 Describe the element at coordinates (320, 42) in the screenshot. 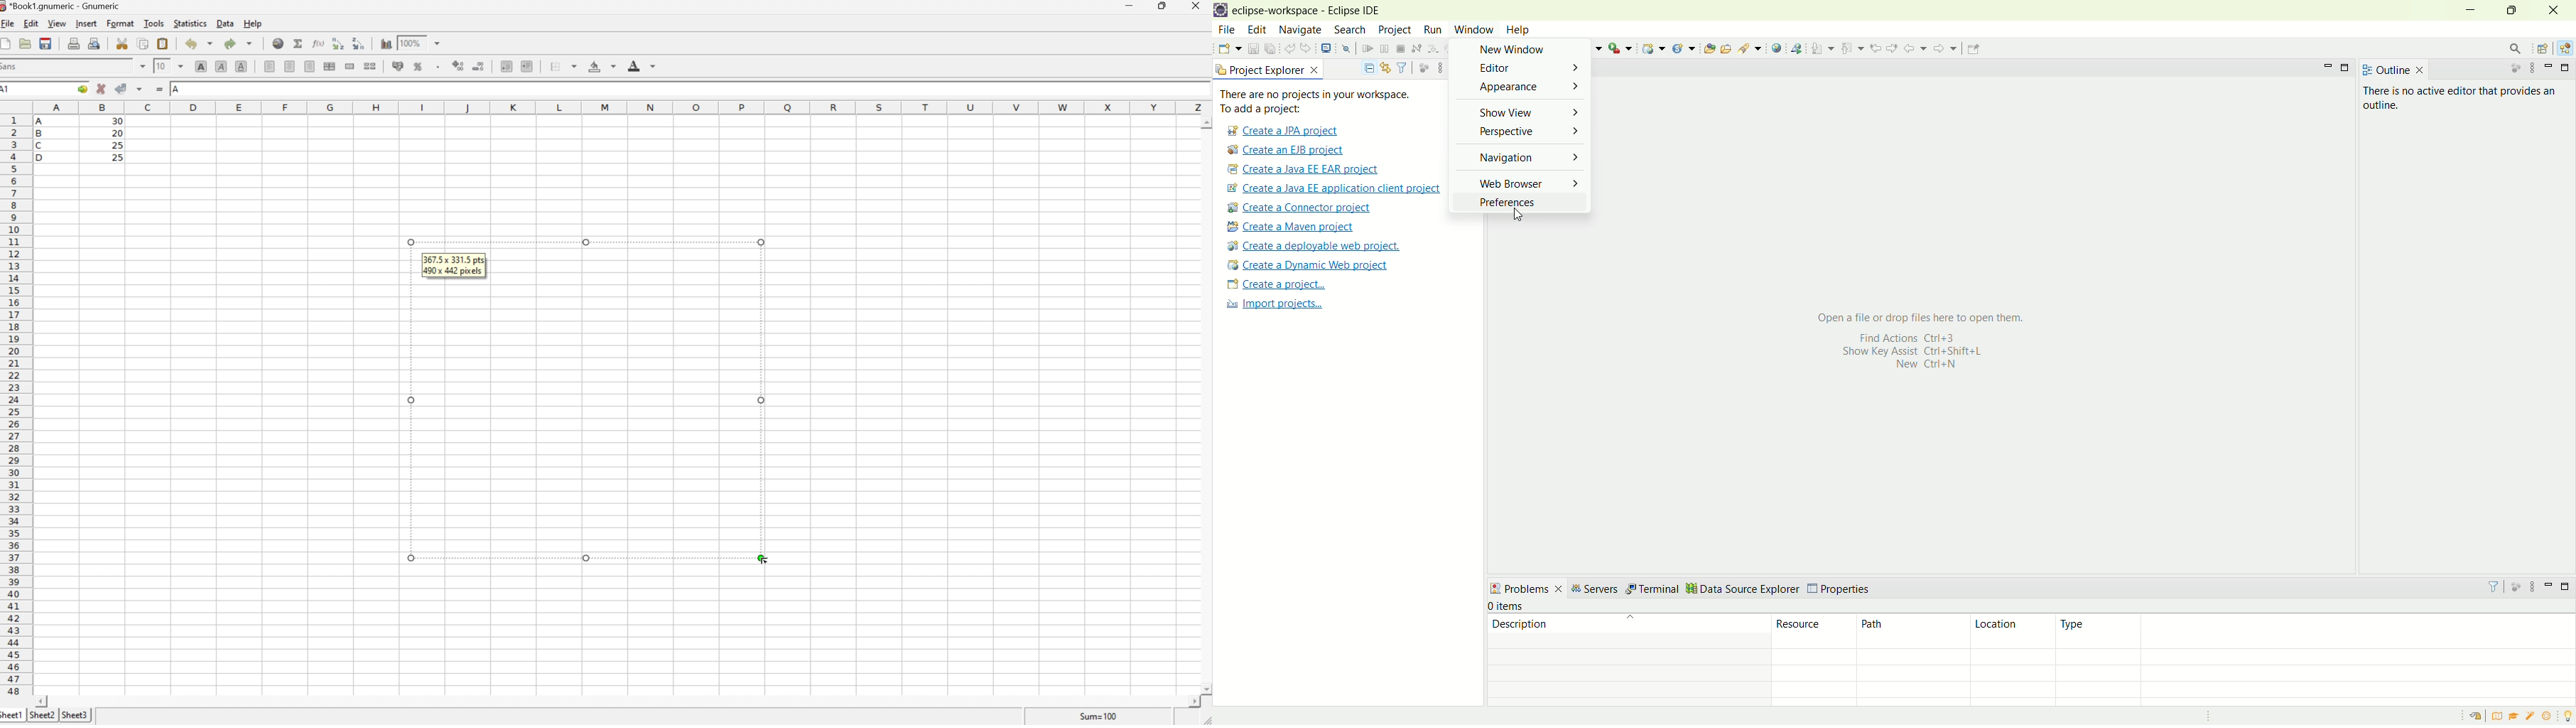

I see `Edit function in current cell` at that location.